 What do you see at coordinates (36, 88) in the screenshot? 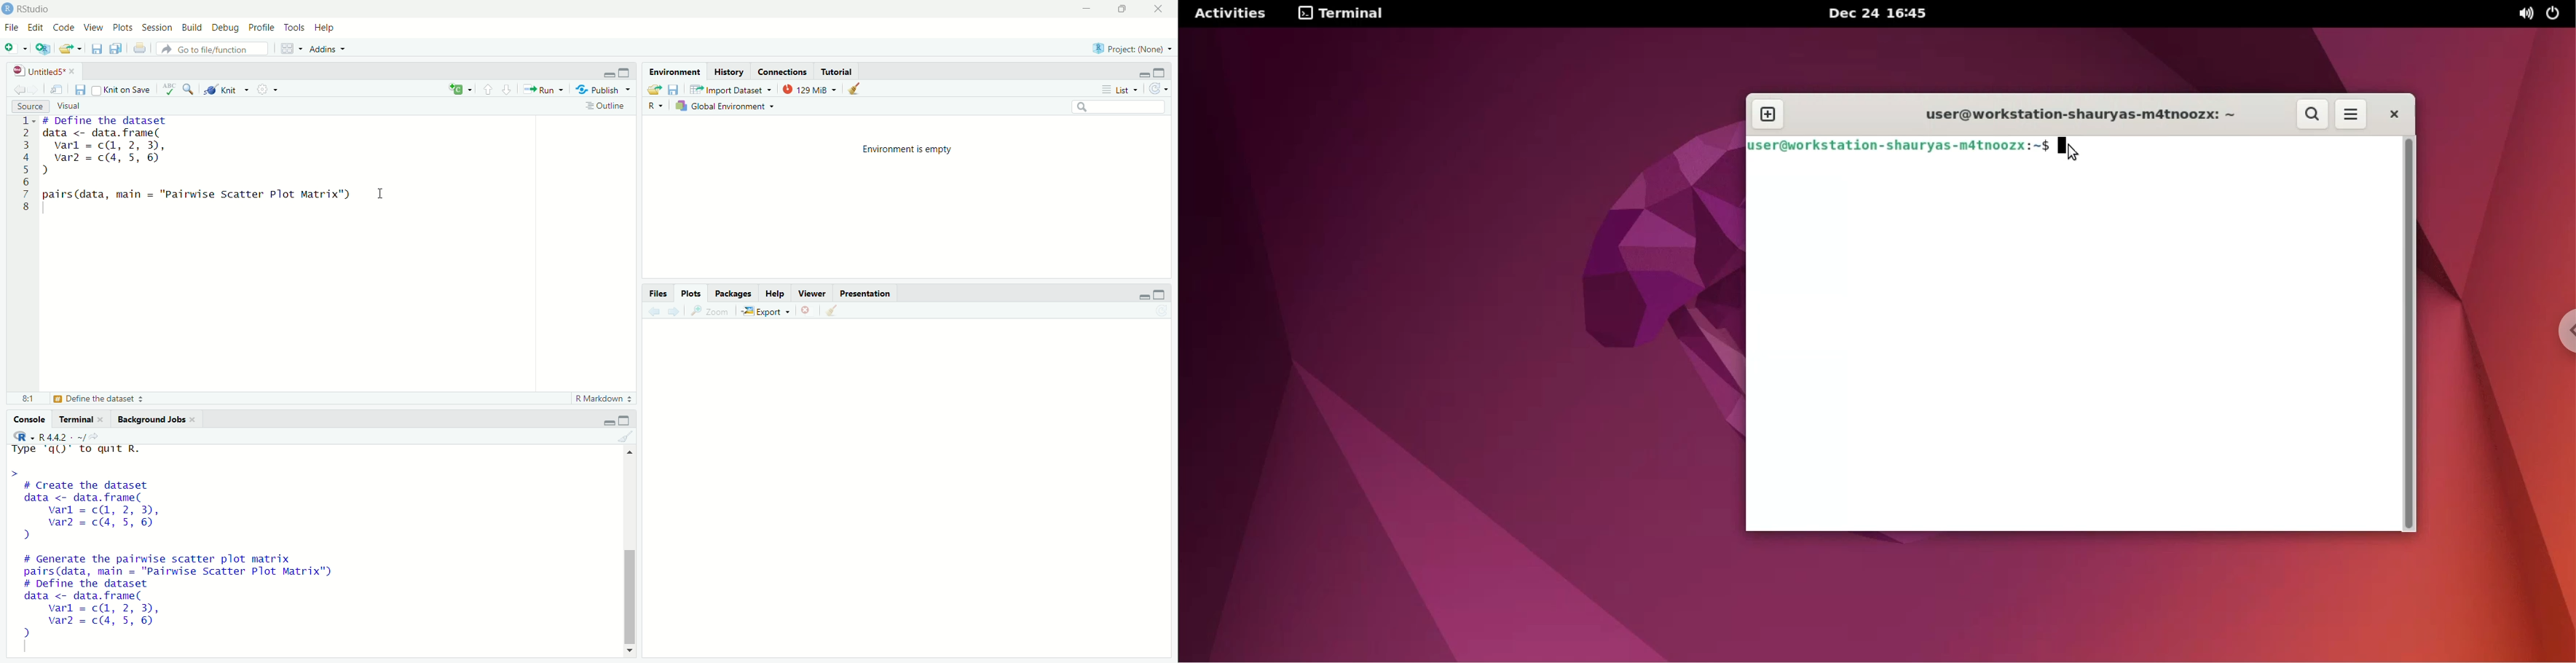
I see `Go forward to the next source location (Ctrl + F10)` at bounding box center [36, 88].